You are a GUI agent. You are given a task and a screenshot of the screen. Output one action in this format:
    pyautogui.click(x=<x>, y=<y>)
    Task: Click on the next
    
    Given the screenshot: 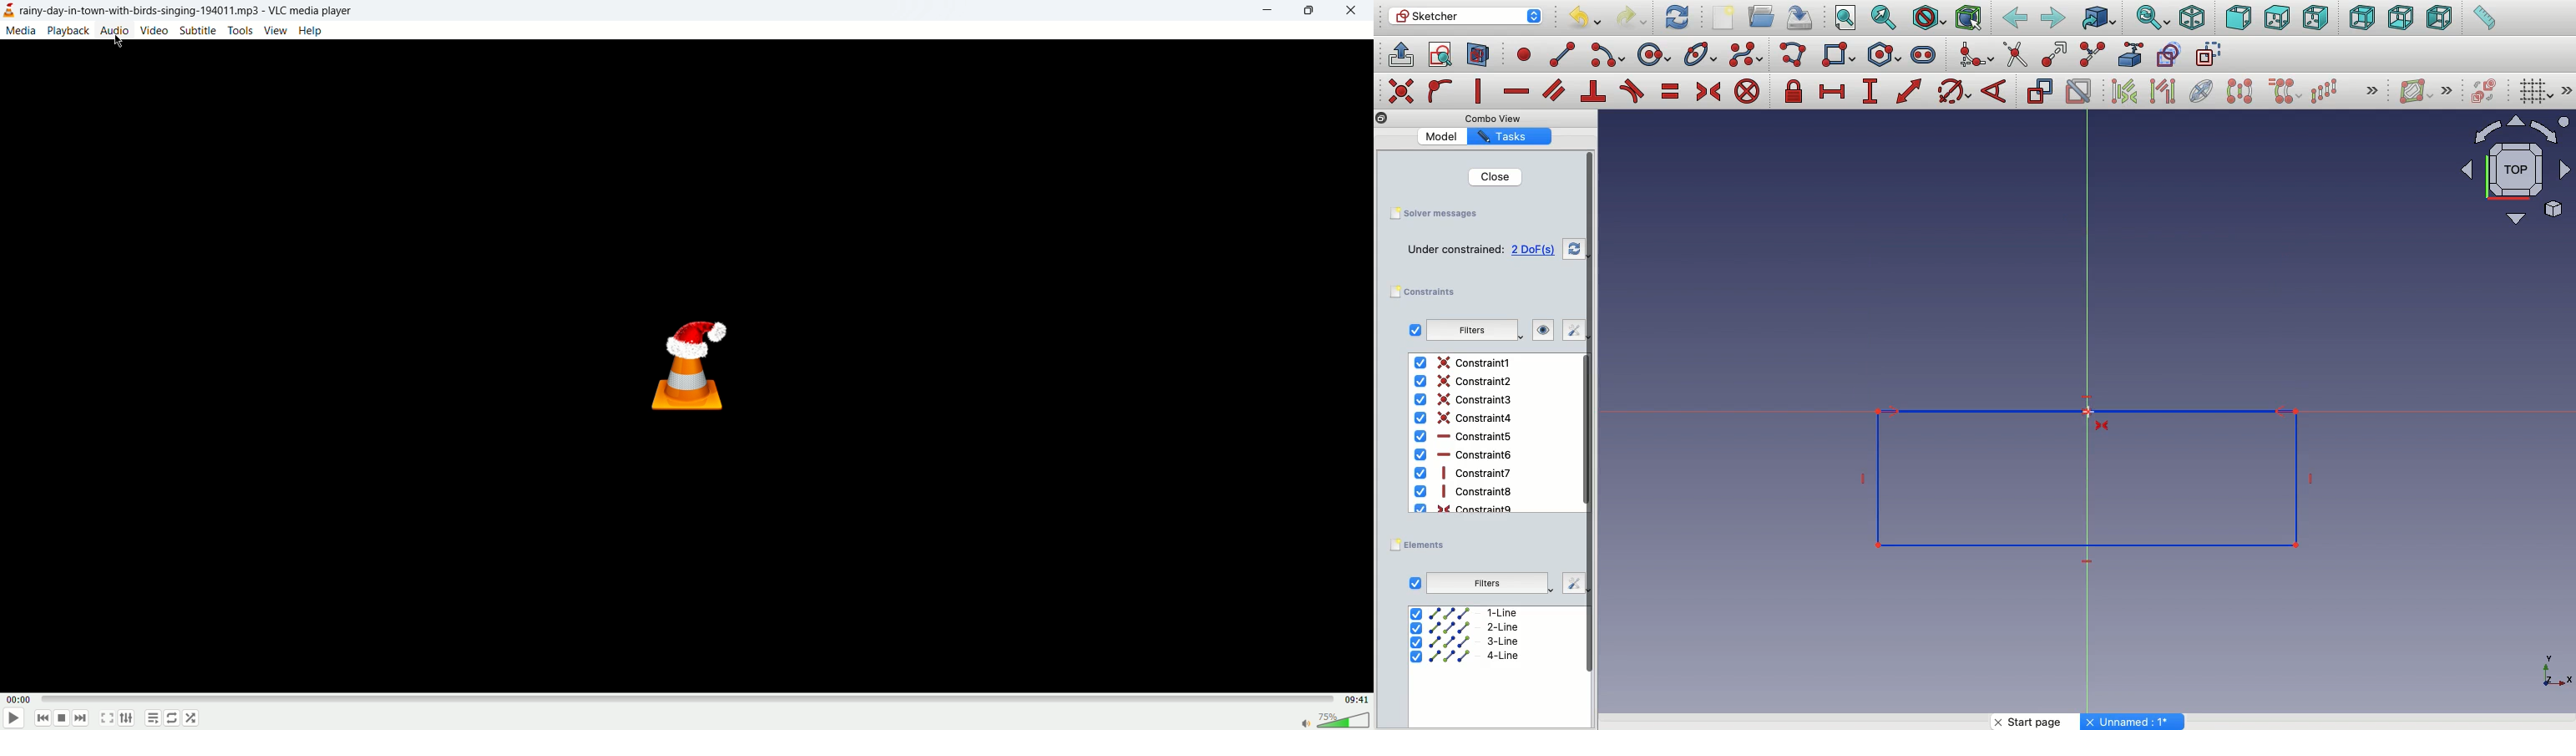 What is the action you would take?
    pyautogui.click(x=84, y=720)
    